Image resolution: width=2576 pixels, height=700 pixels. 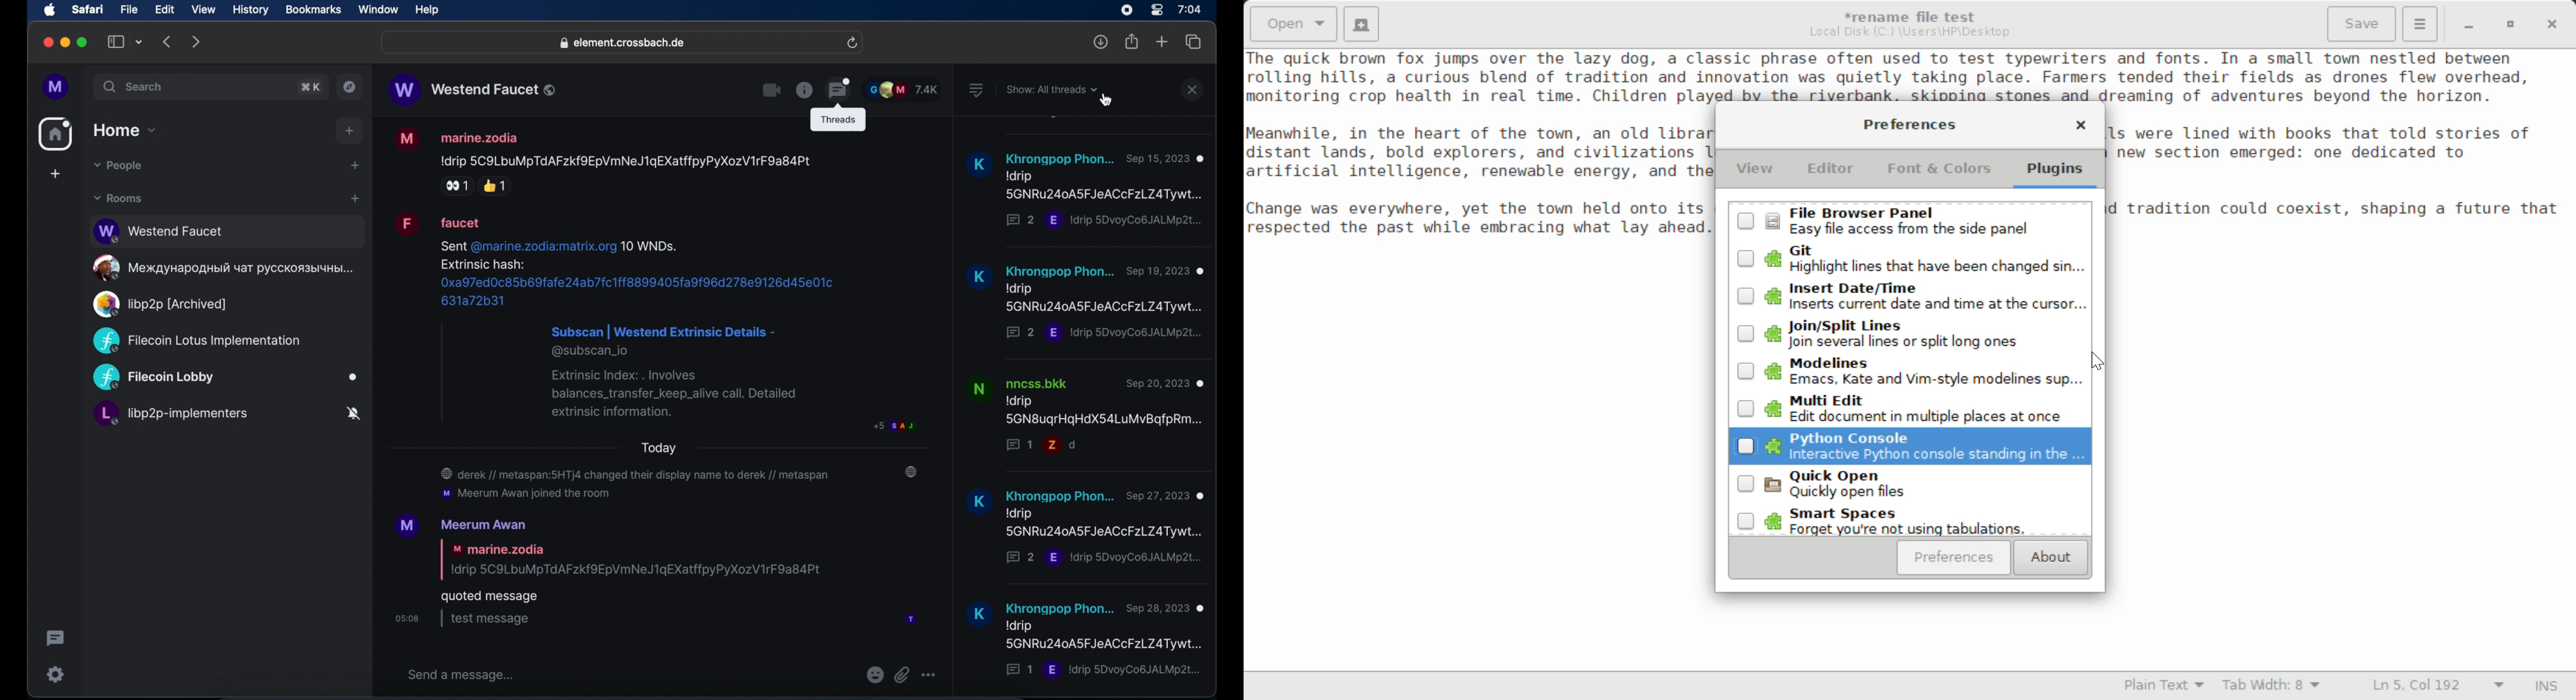 I want to click on video call, so click(x=770, y=91).